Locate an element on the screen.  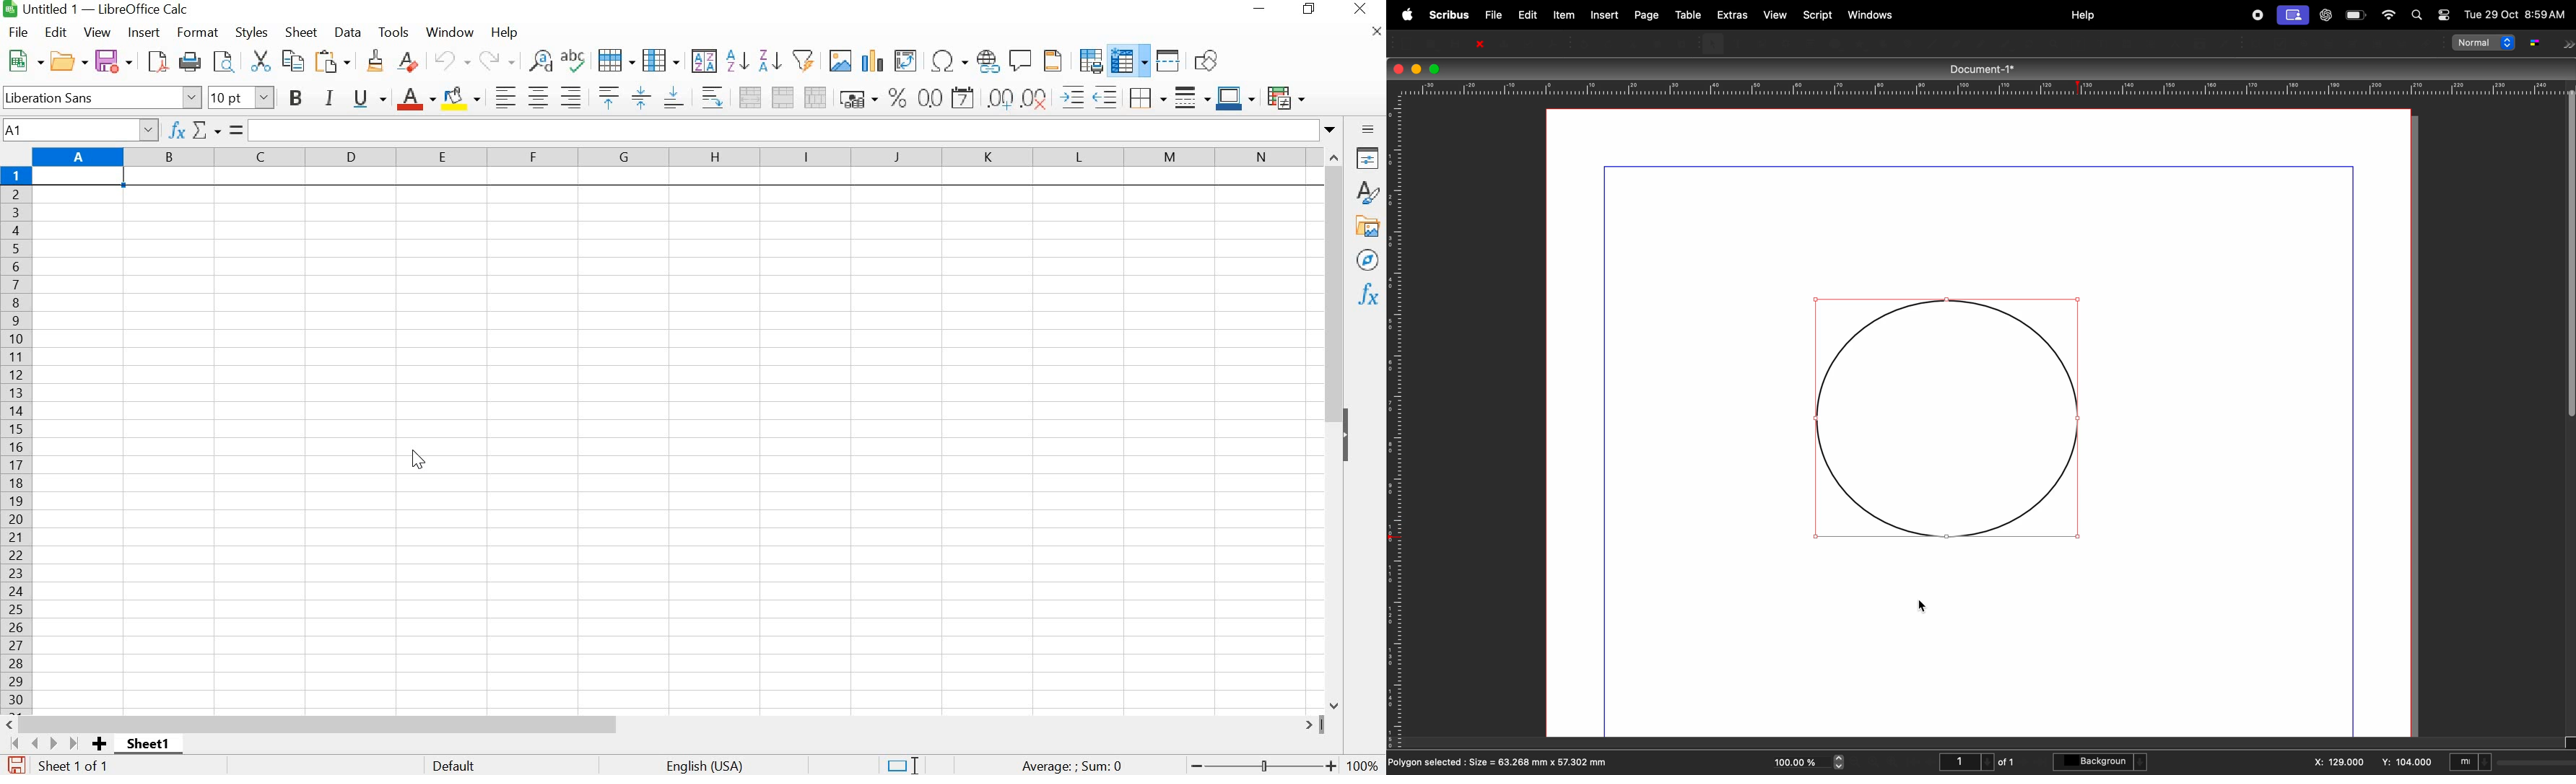
FORMULA is located at coordinates (238, 130).